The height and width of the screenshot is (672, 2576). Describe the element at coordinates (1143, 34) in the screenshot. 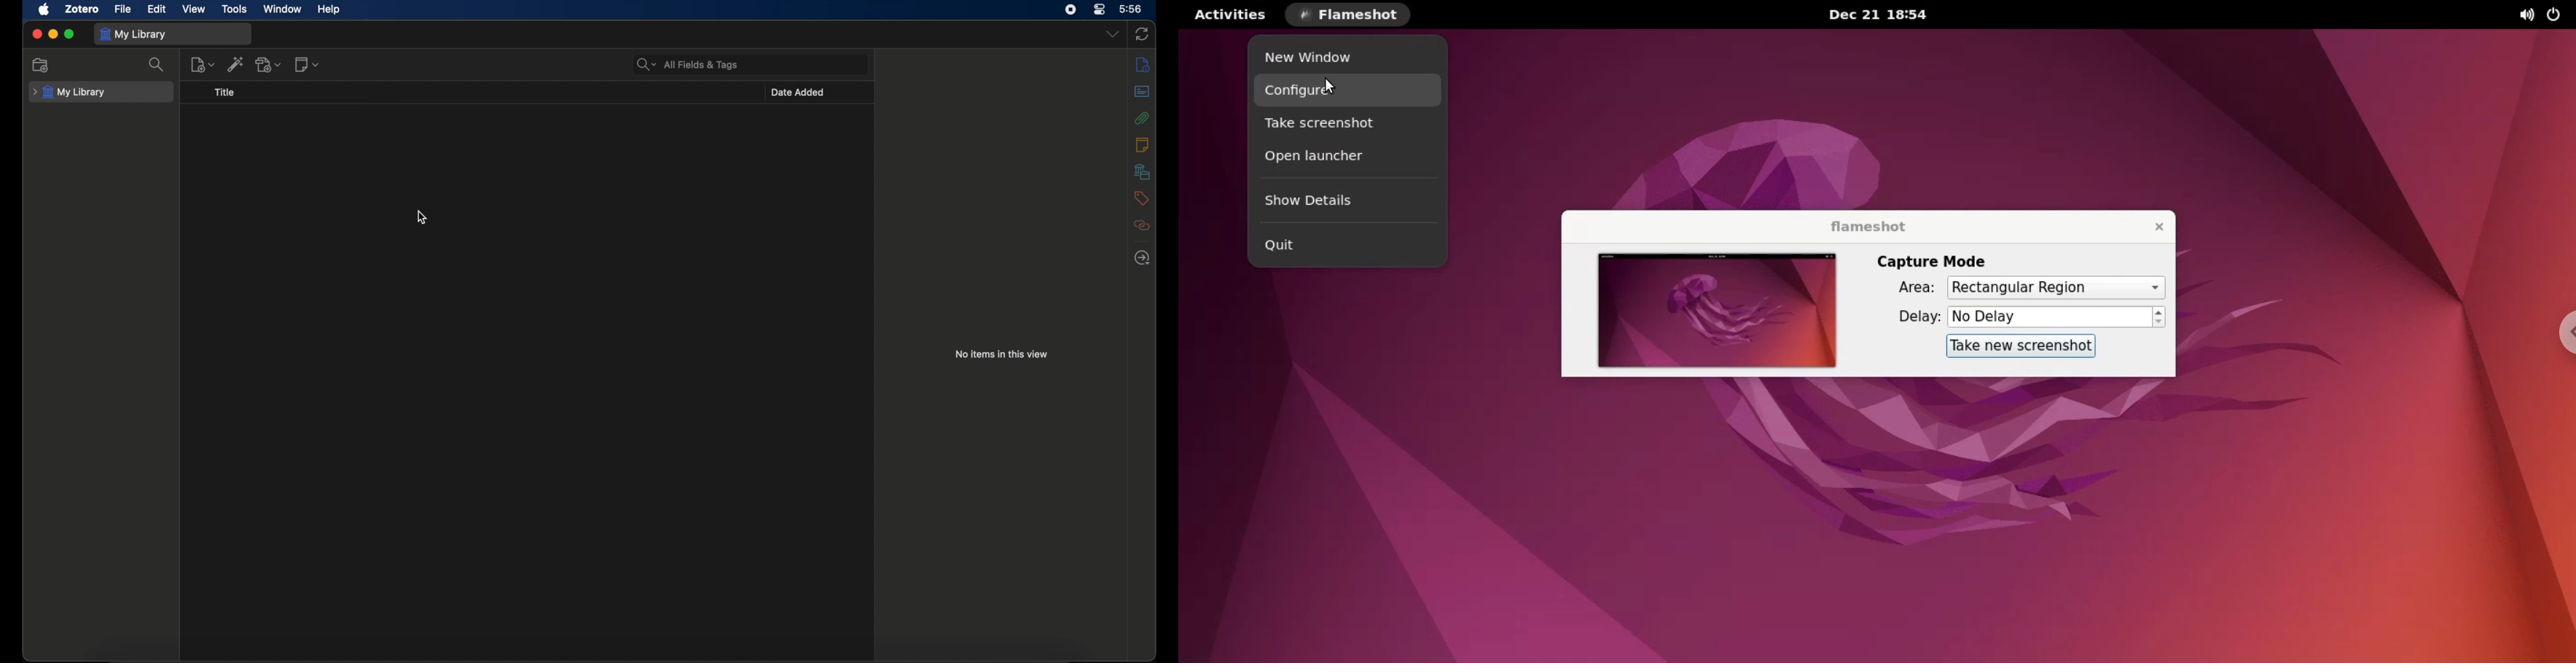

I see `sync` at that location.